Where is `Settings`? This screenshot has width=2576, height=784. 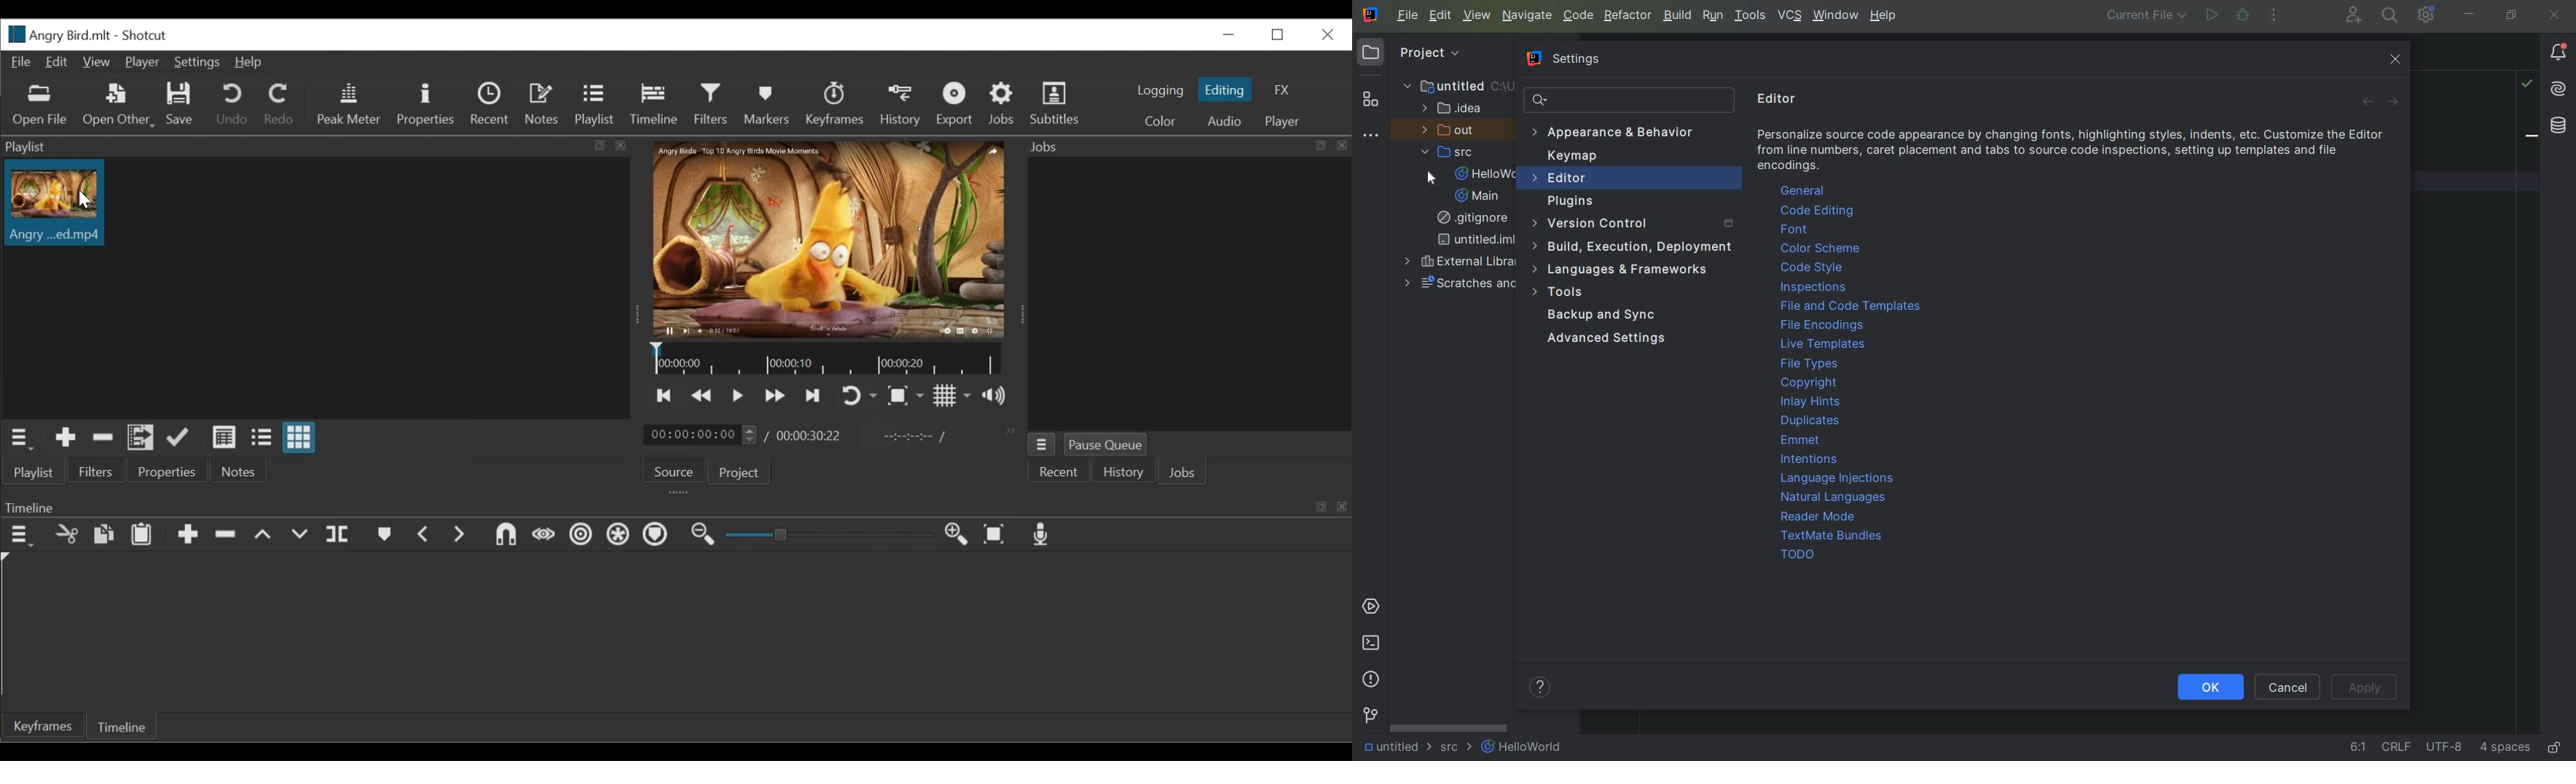
Settings is located at coordinates (195, 63).